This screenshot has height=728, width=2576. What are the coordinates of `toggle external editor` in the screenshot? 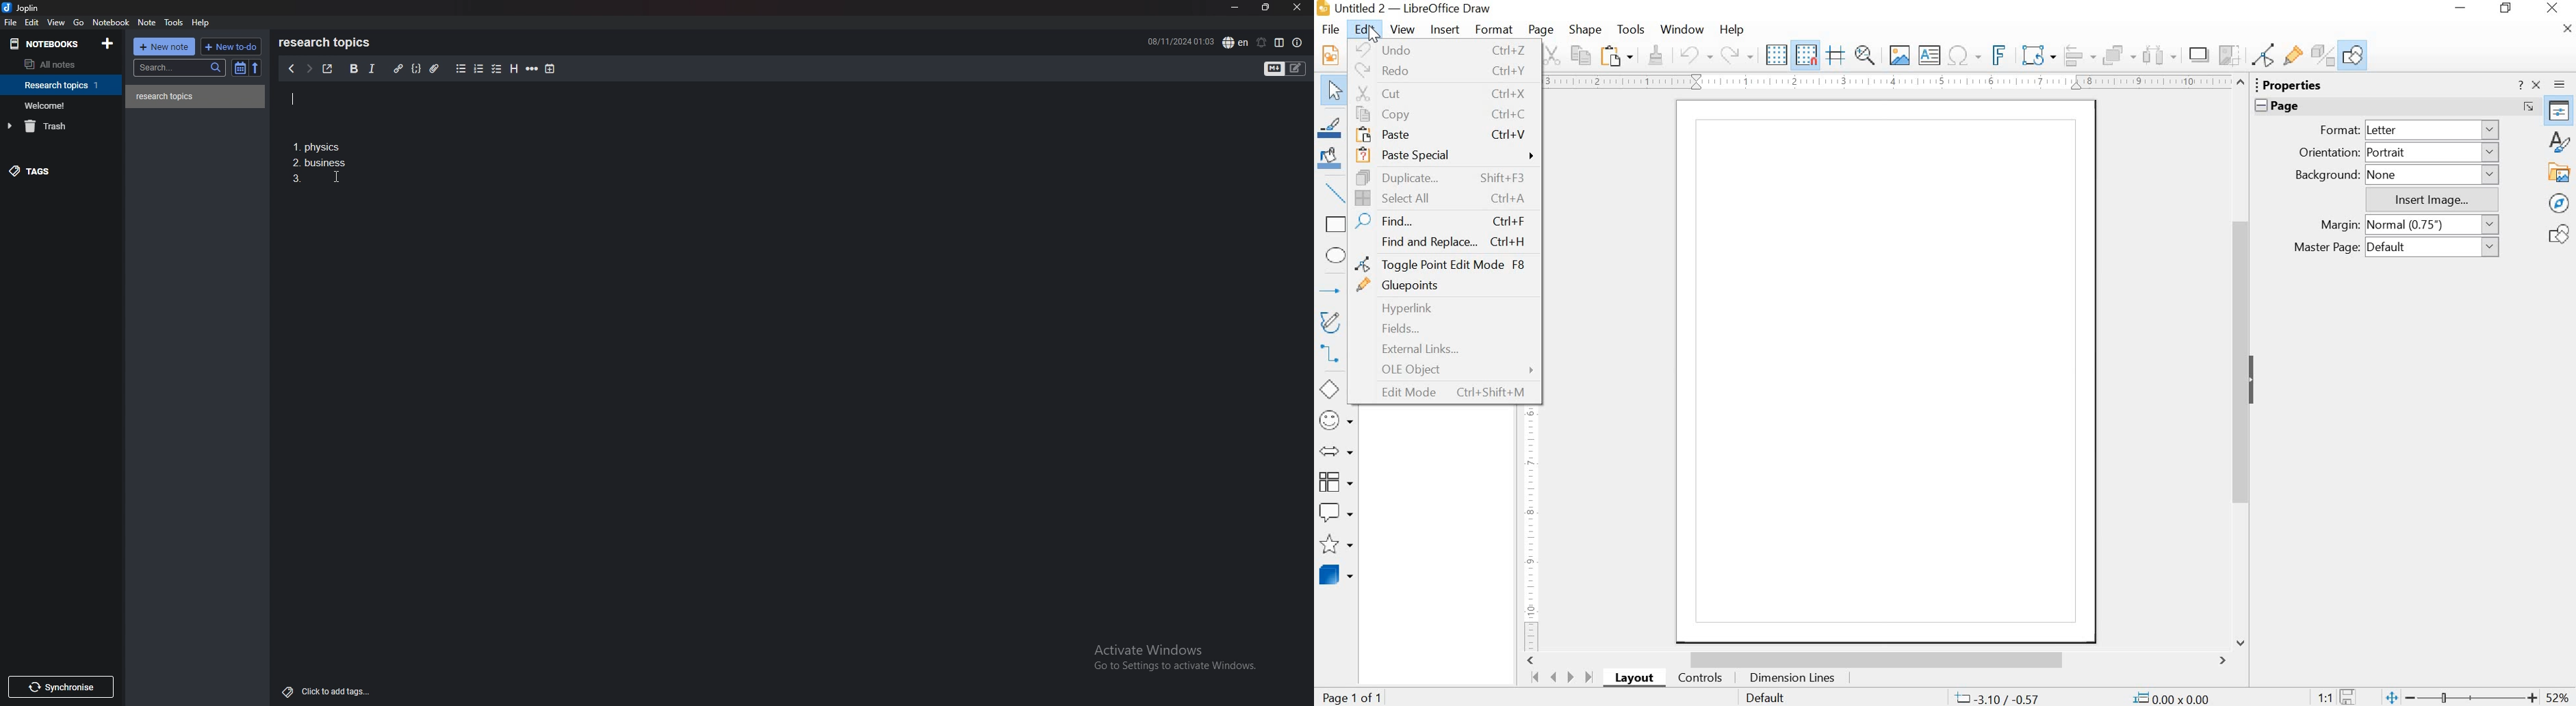 It's located at (326, 69).